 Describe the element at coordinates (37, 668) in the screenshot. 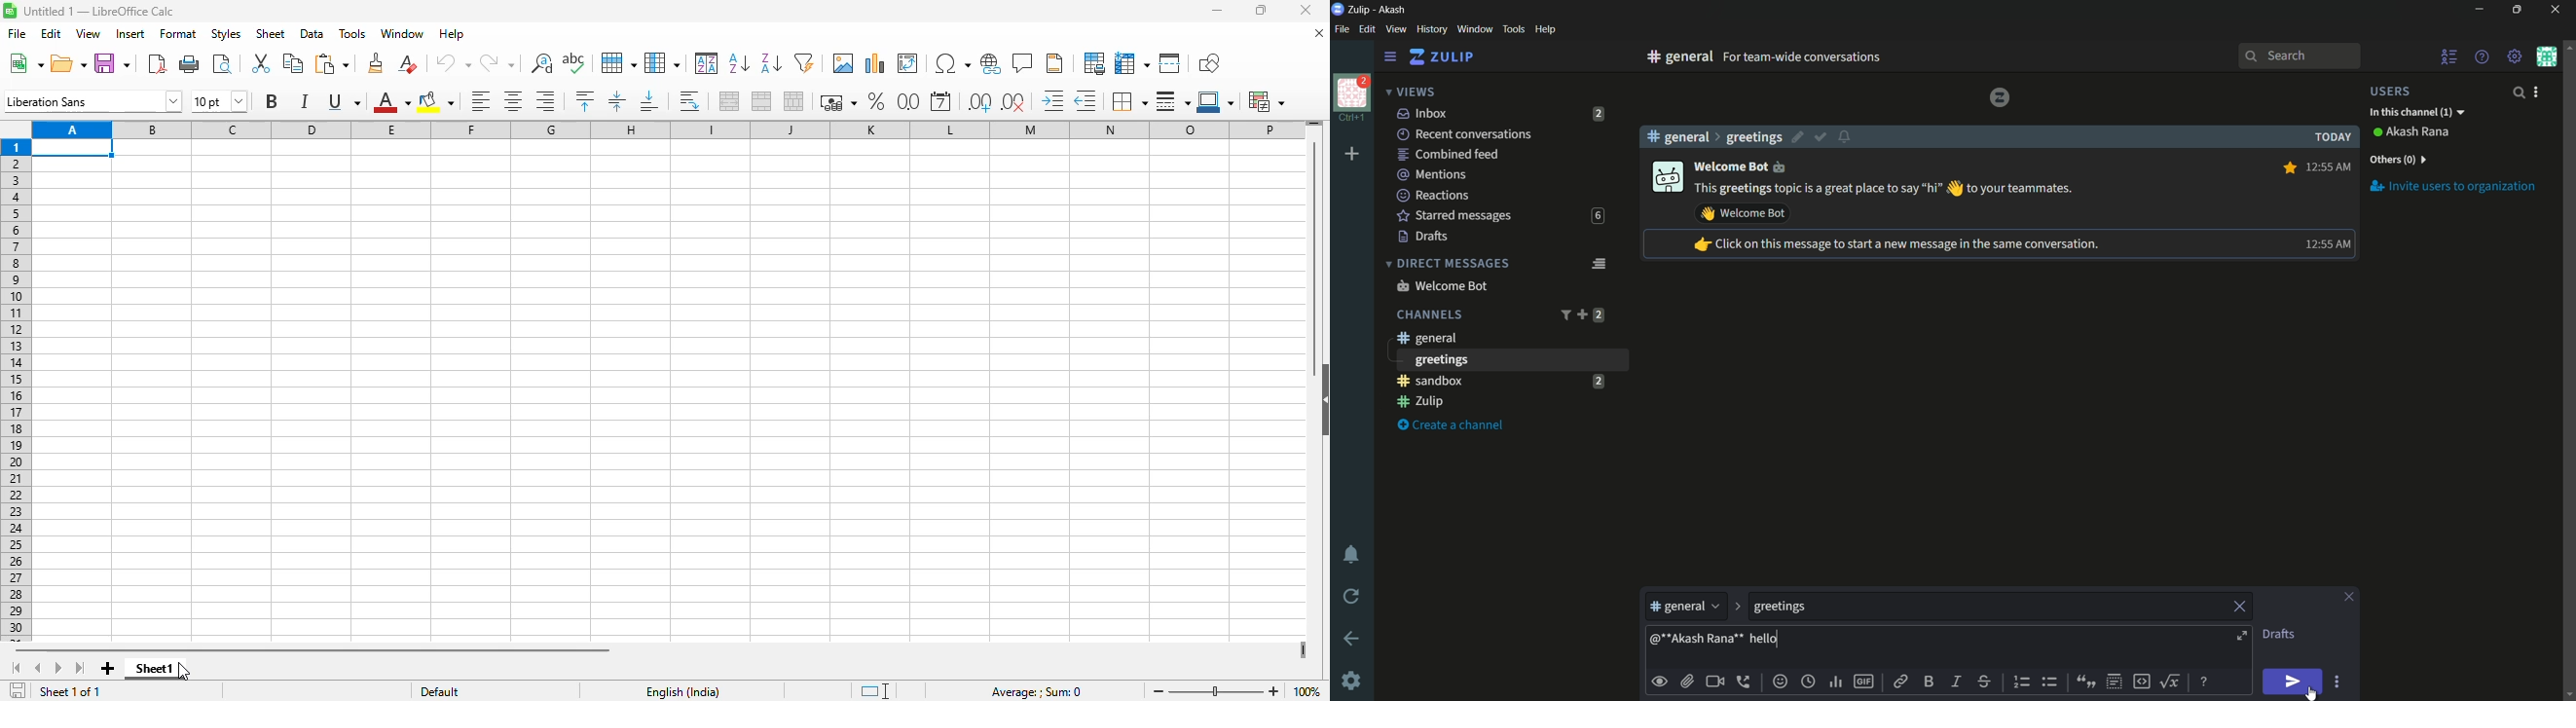

I see `scroll to previous sheet` at that location.